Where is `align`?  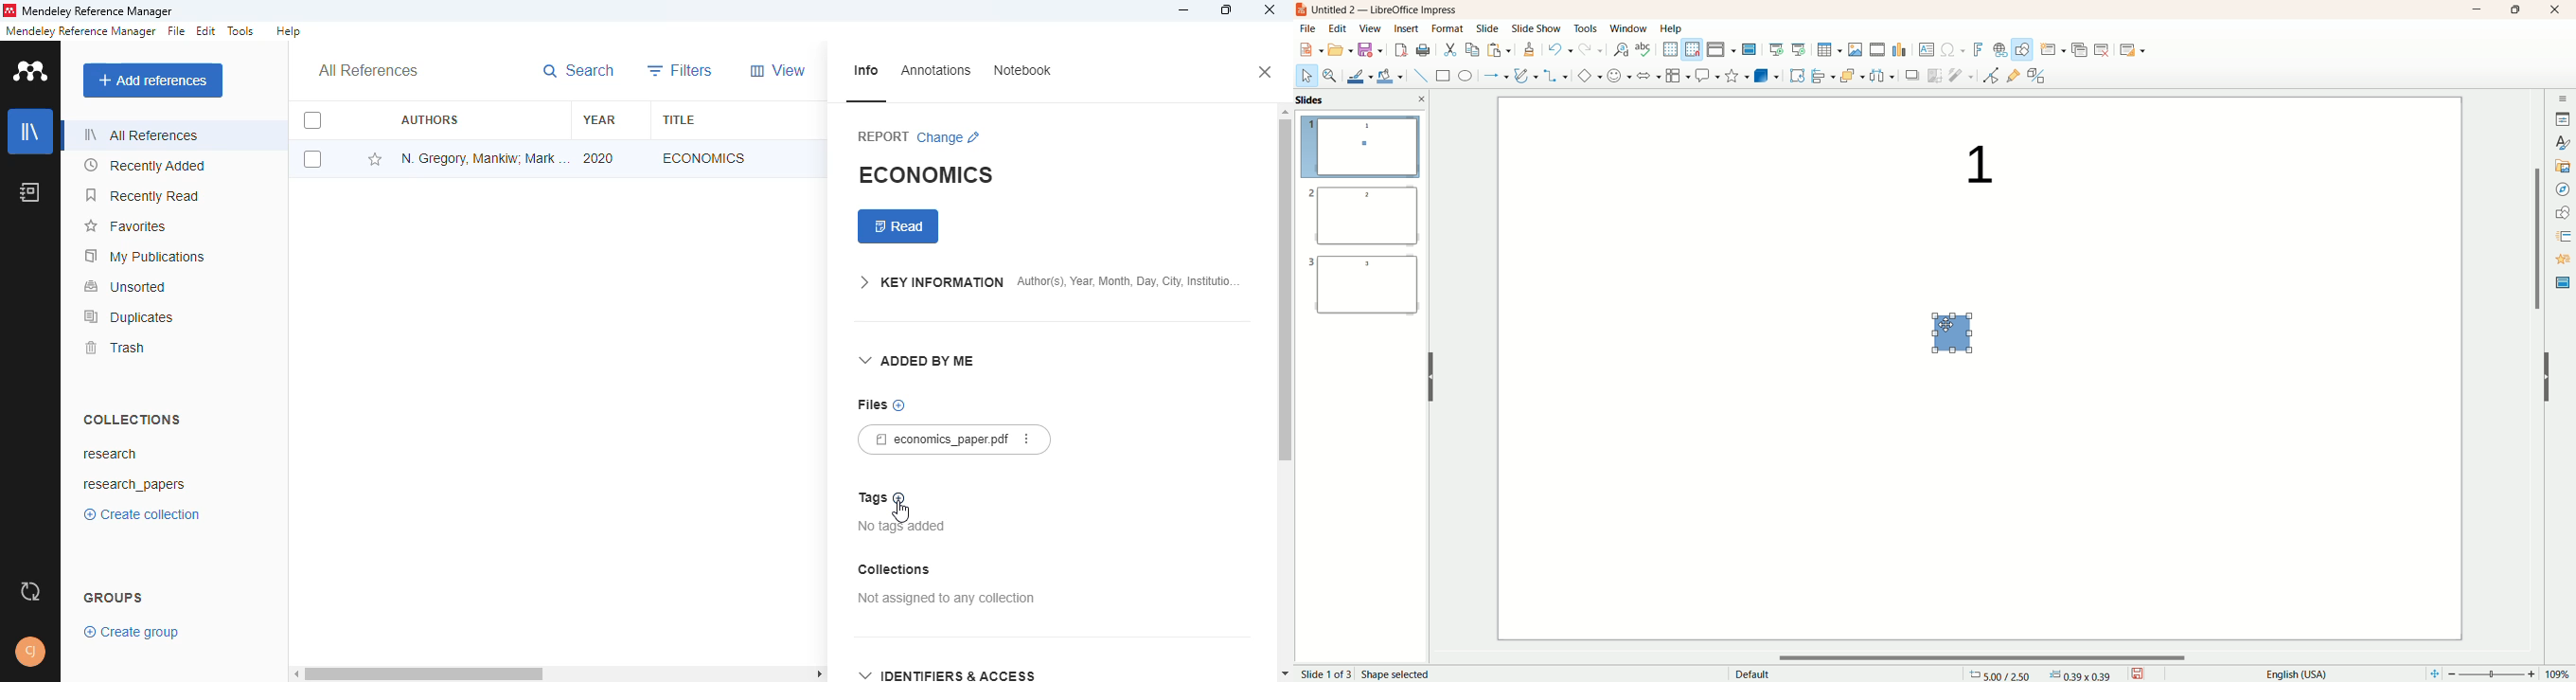 align is located at coordinates (1822, 74).